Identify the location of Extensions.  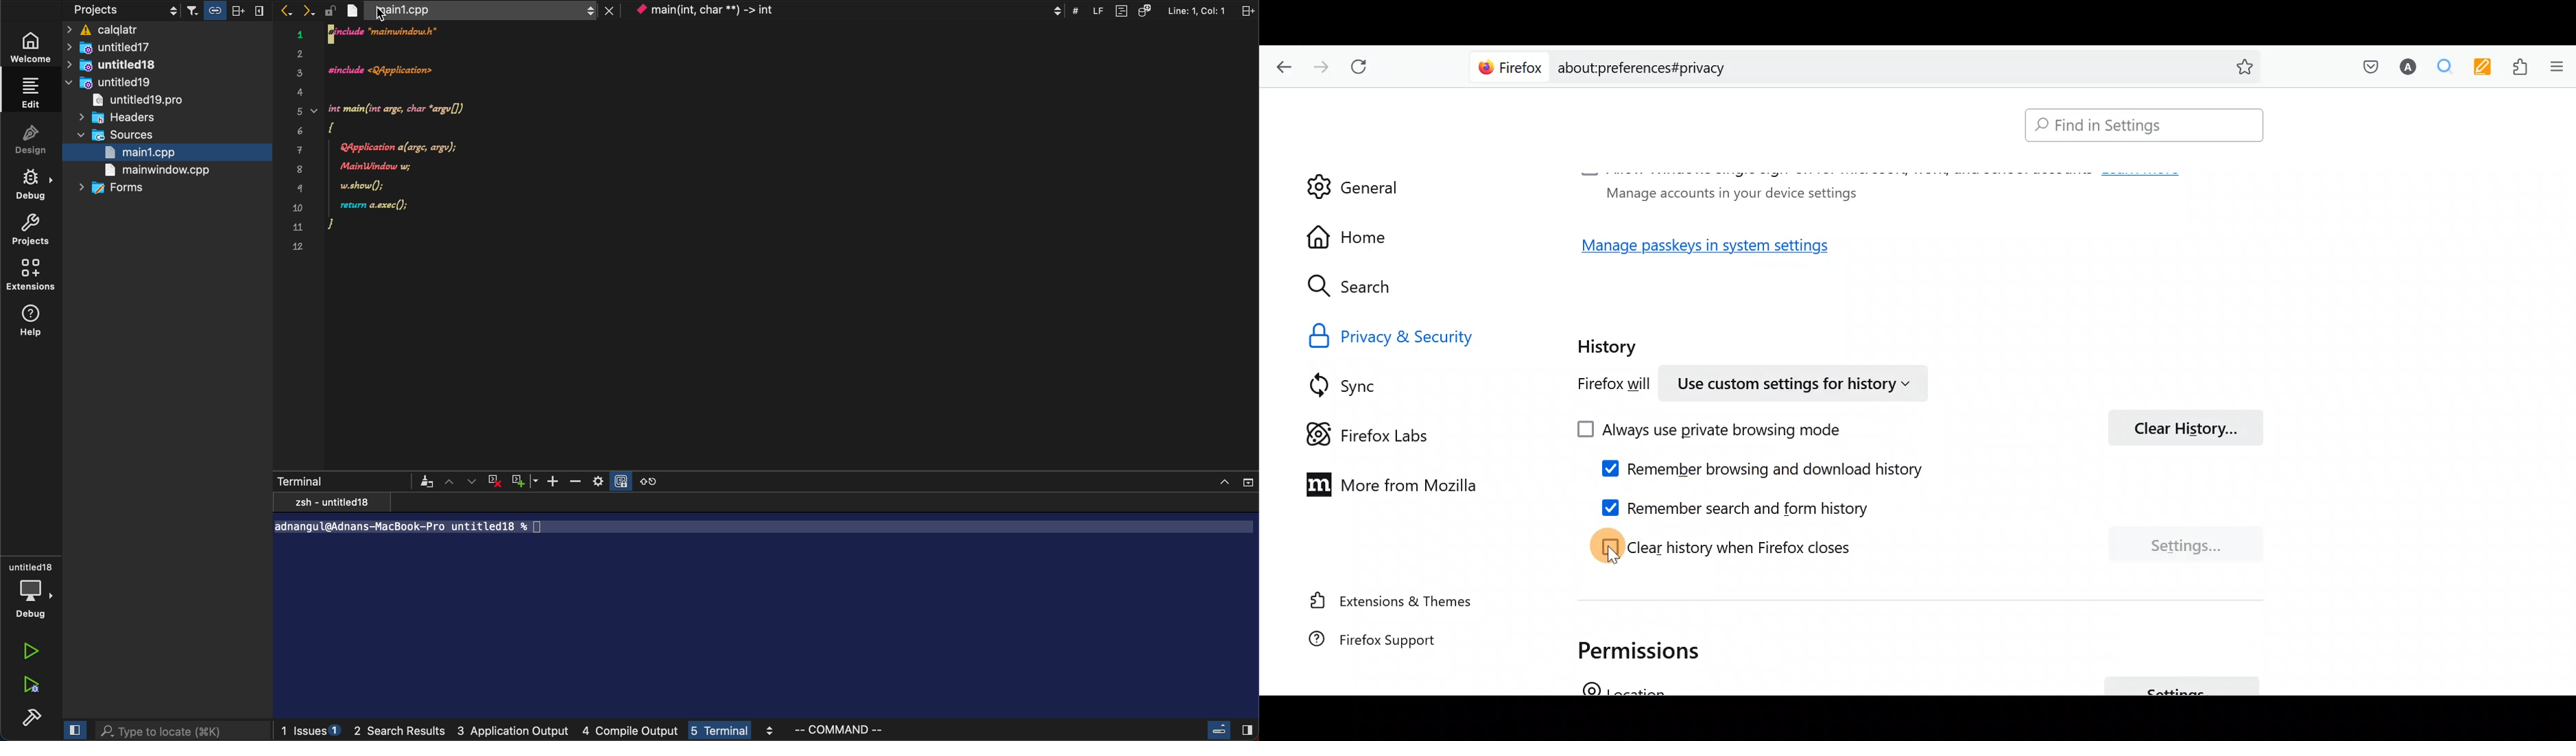
(2516, 67).